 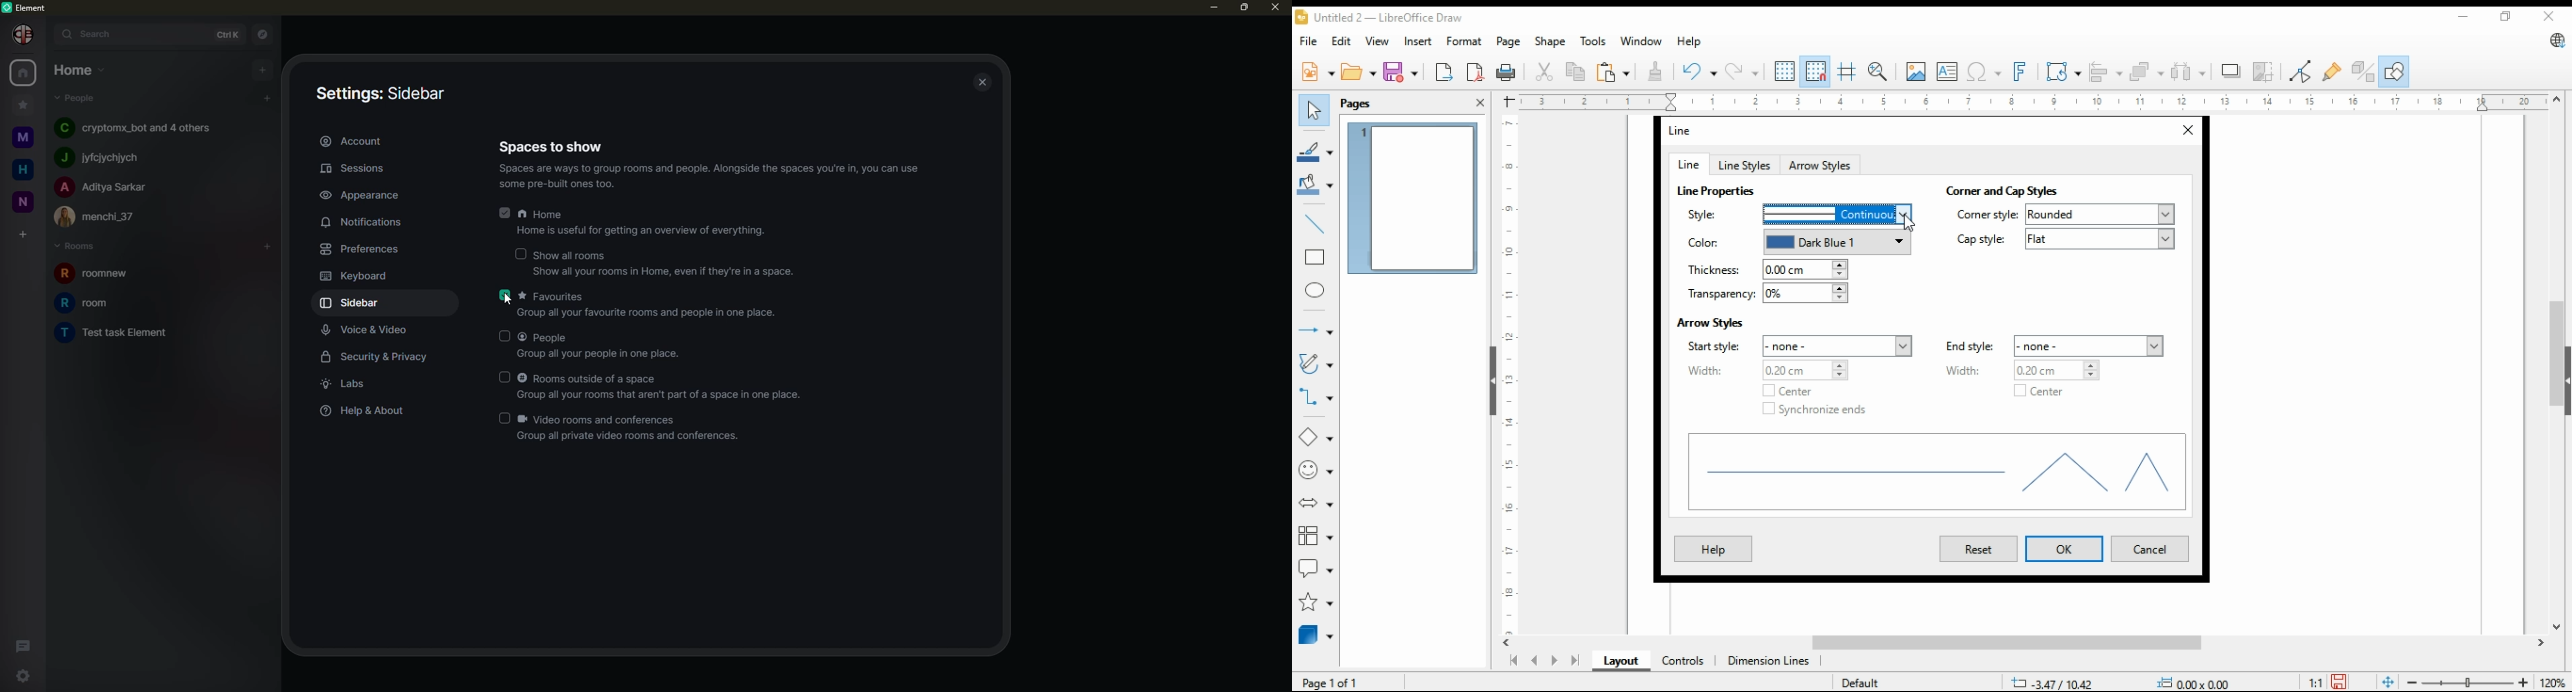 I want to click on favorites, so click(x=24, y=106).